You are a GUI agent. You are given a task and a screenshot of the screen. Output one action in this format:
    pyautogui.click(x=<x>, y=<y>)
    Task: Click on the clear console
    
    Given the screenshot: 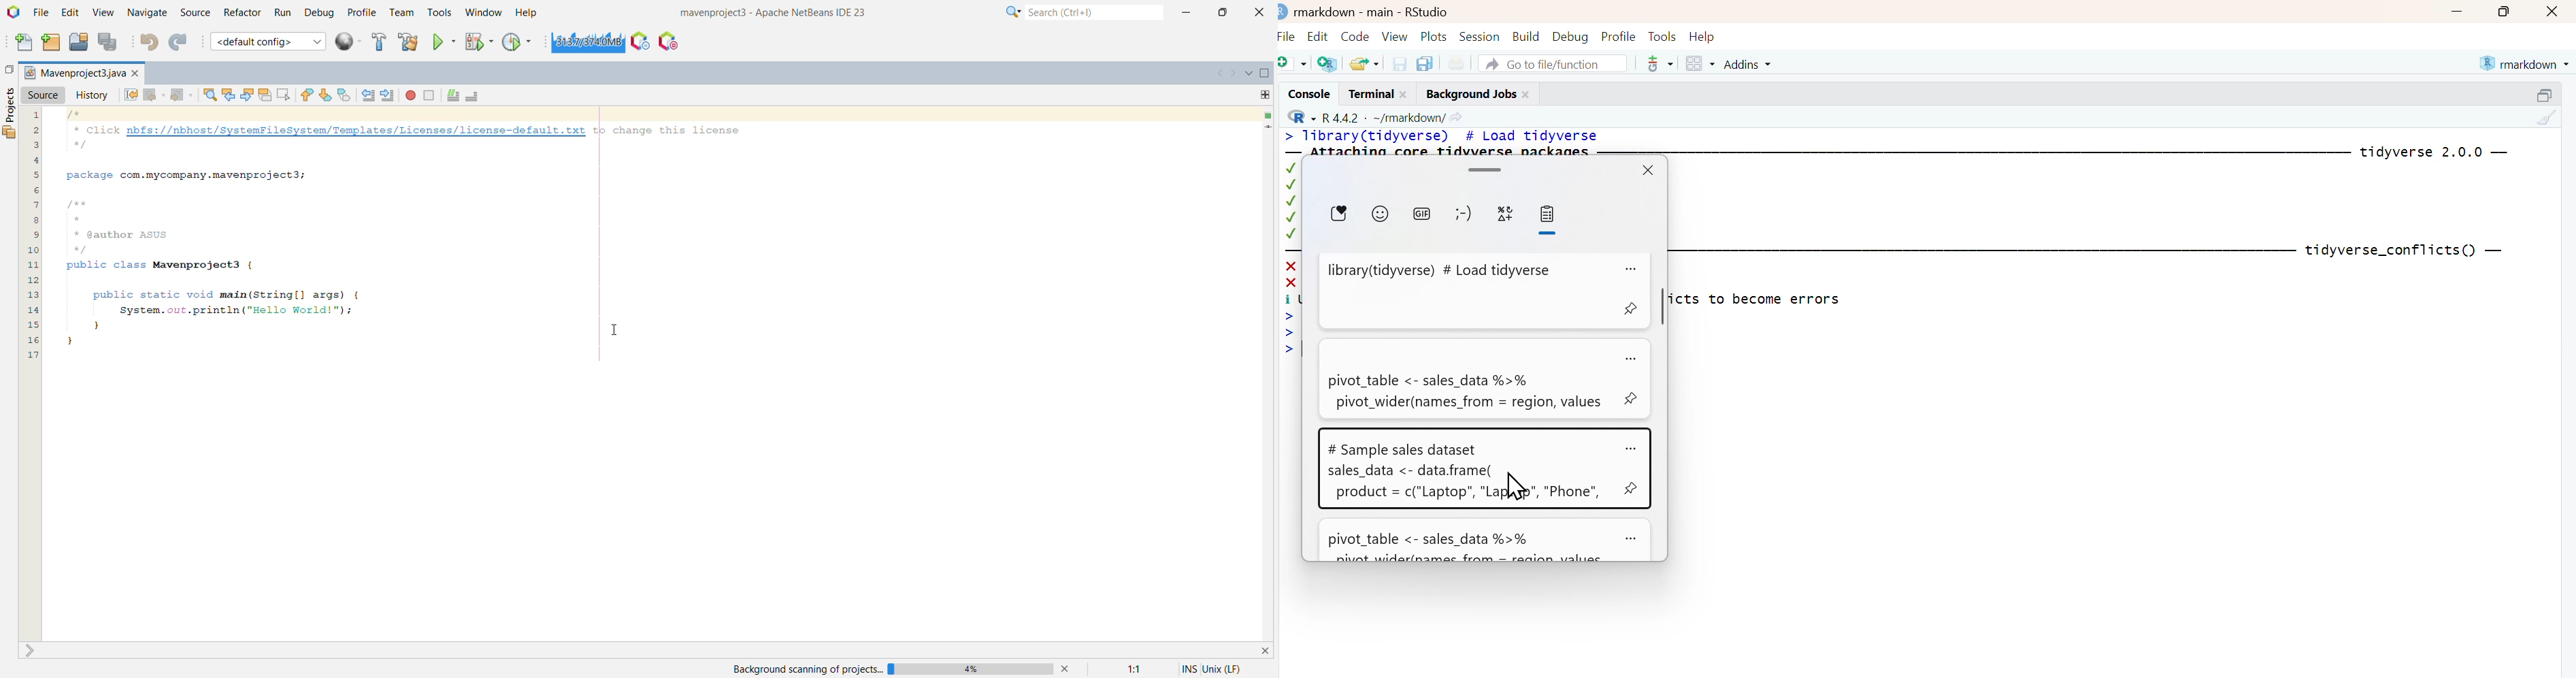 What is the action you would take?
    pyautogui.click(x=2547, y=118)
    